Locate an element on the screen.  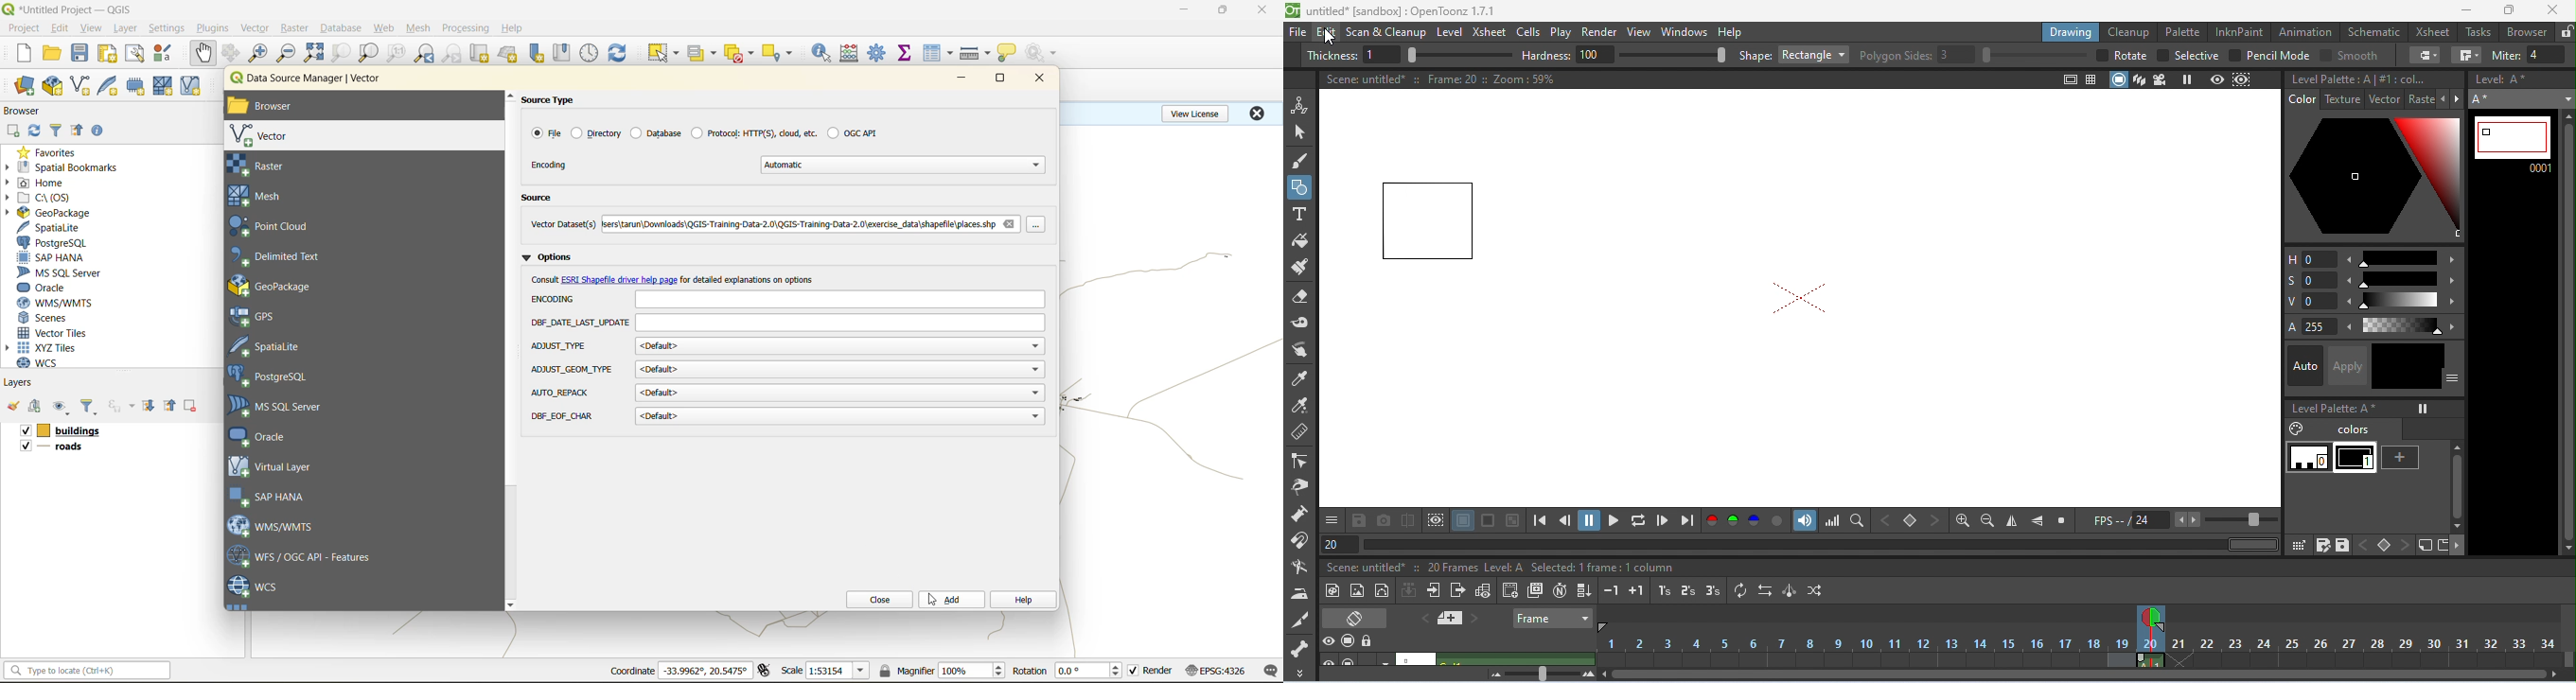
polygon slides is located at coordinates (1974, 55).